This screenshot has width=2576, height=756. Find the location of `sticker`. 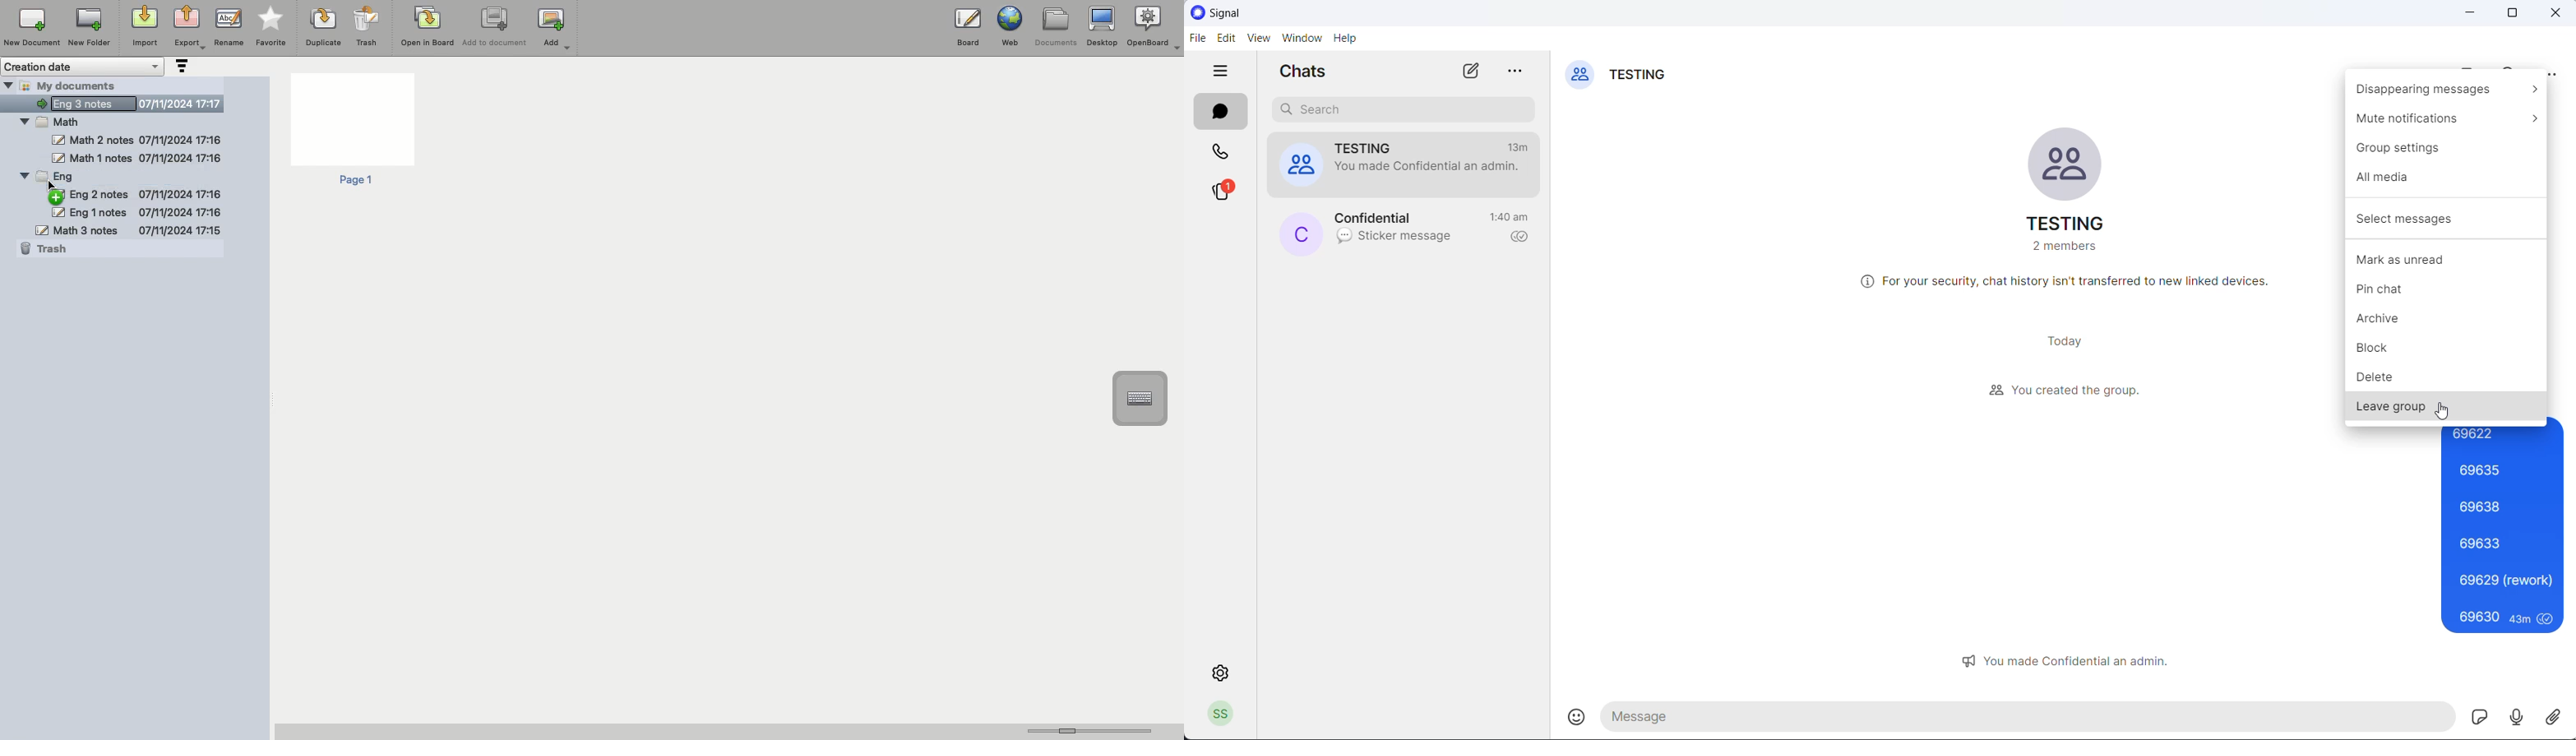

sticker is located at coordinates (2482, 717).